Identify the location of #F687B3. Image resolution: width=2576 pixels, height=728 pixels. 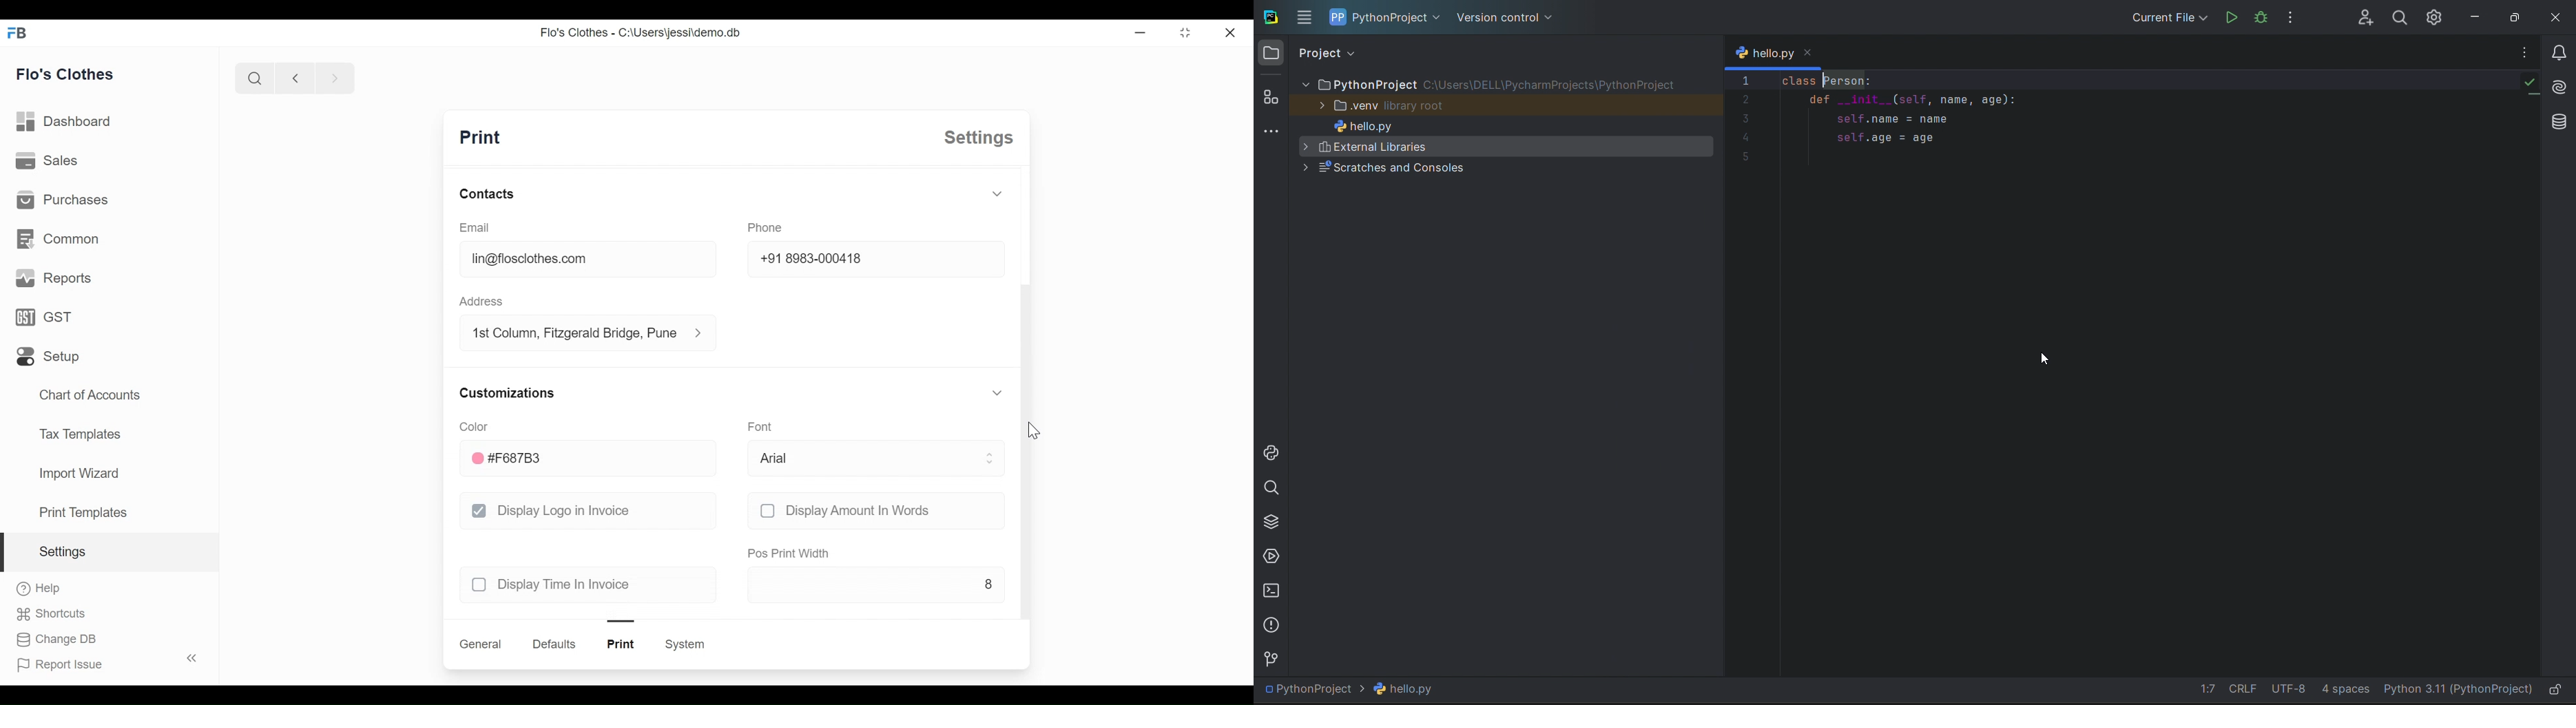
(590, 458).